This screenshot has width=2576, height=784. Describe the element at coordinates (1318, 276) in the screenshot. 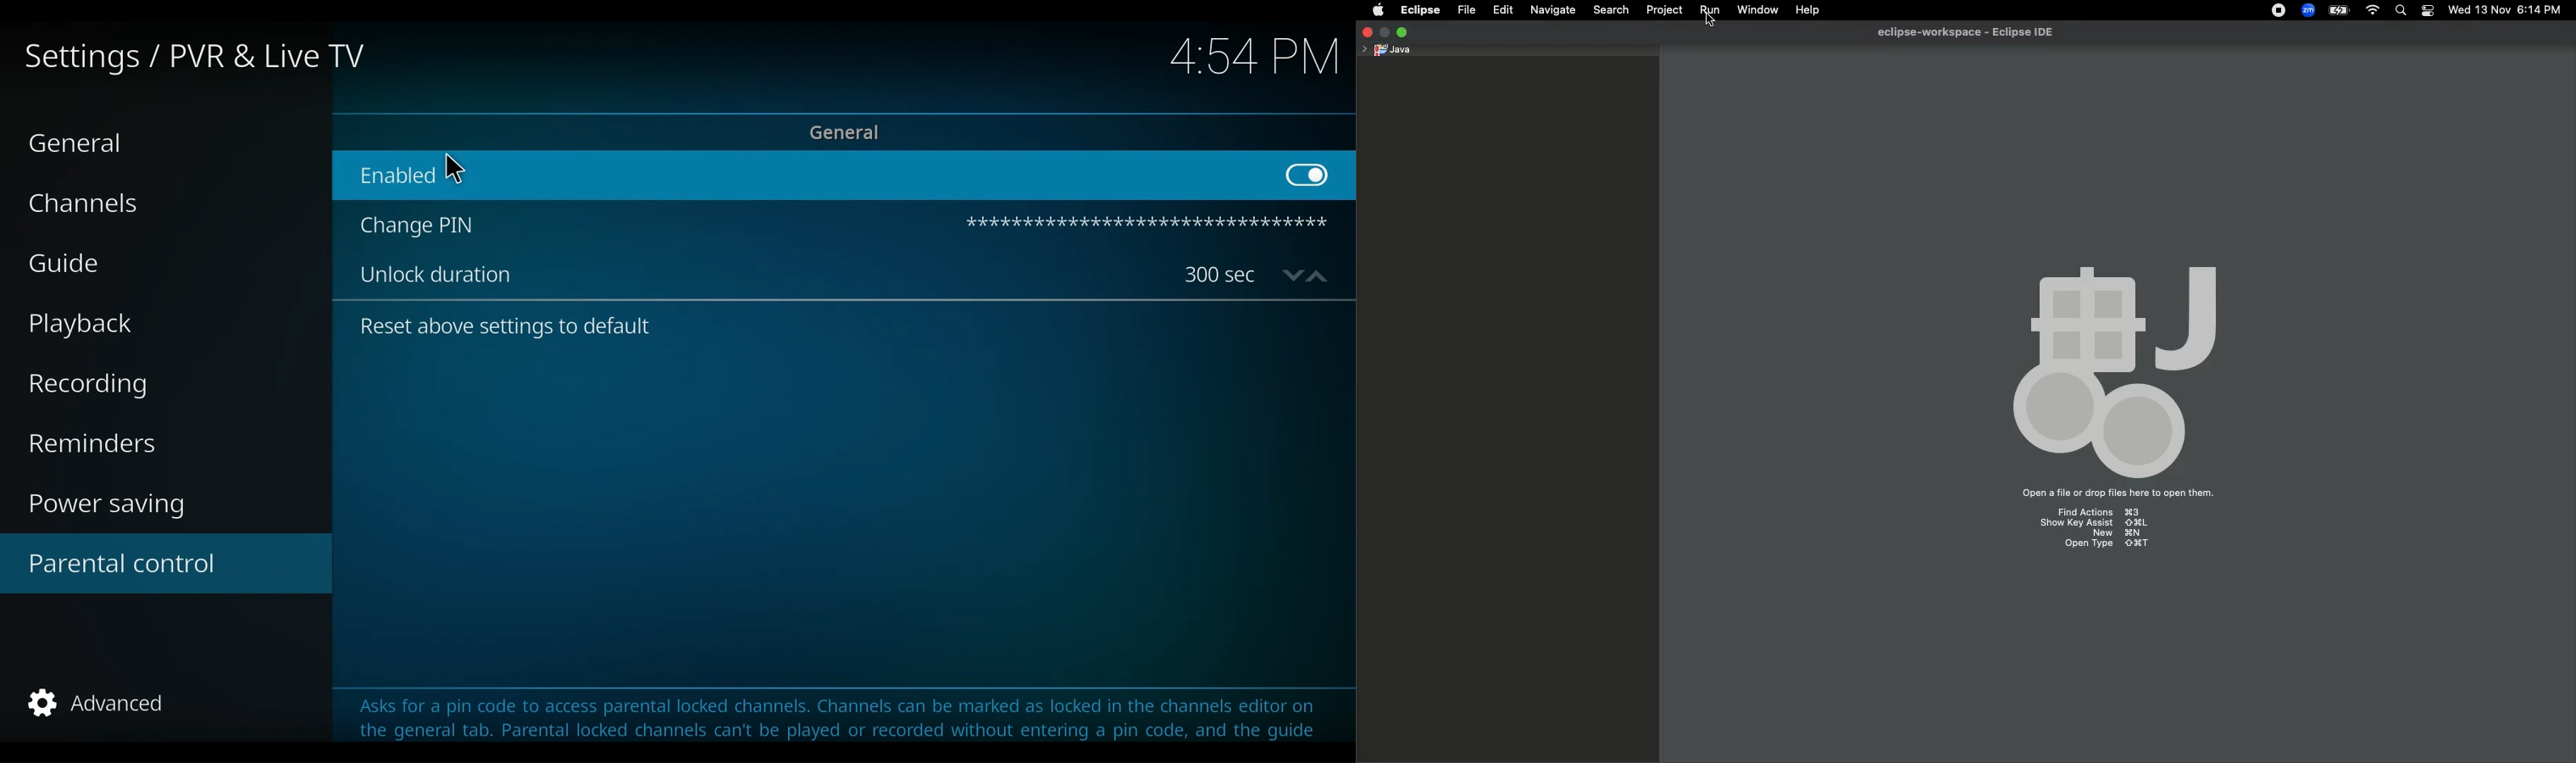

I see `up` at that location.